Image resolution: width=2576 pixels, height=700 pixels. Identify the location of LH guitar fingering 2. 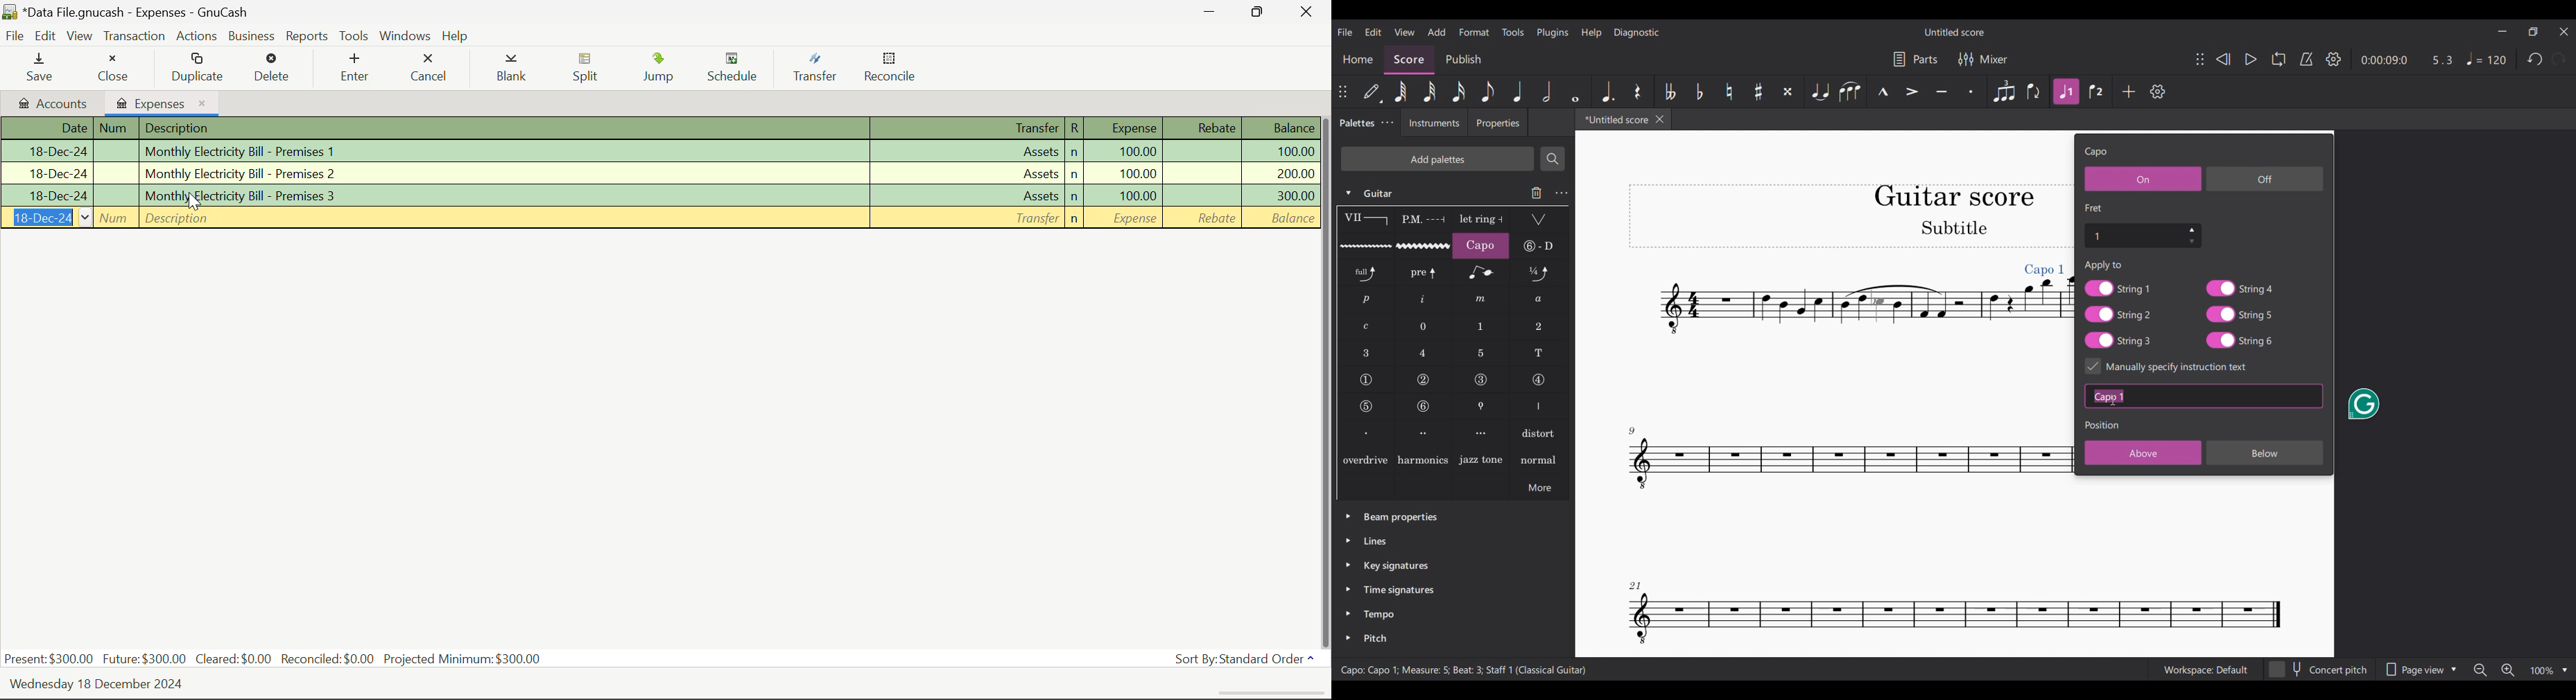
(1539, 327).